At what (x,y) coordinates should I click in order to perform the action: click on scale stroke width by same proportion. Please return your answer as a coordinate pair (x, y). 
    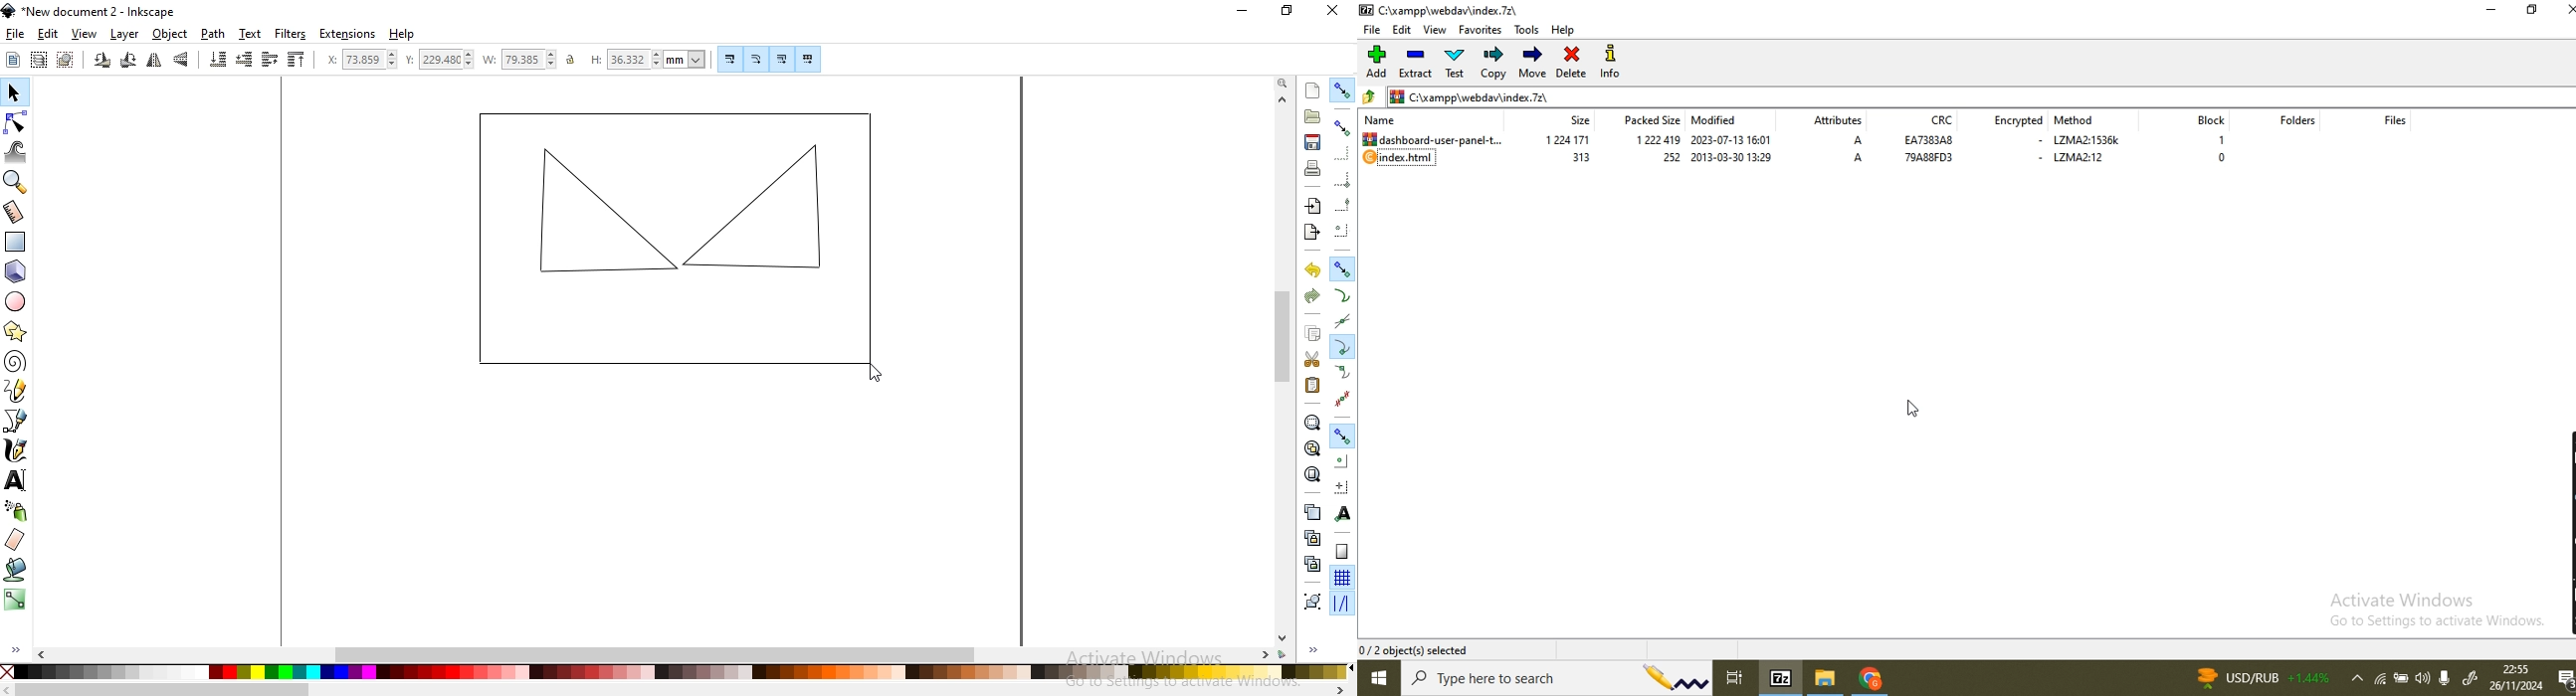
    Looking at the image, I should click on (730, 59).